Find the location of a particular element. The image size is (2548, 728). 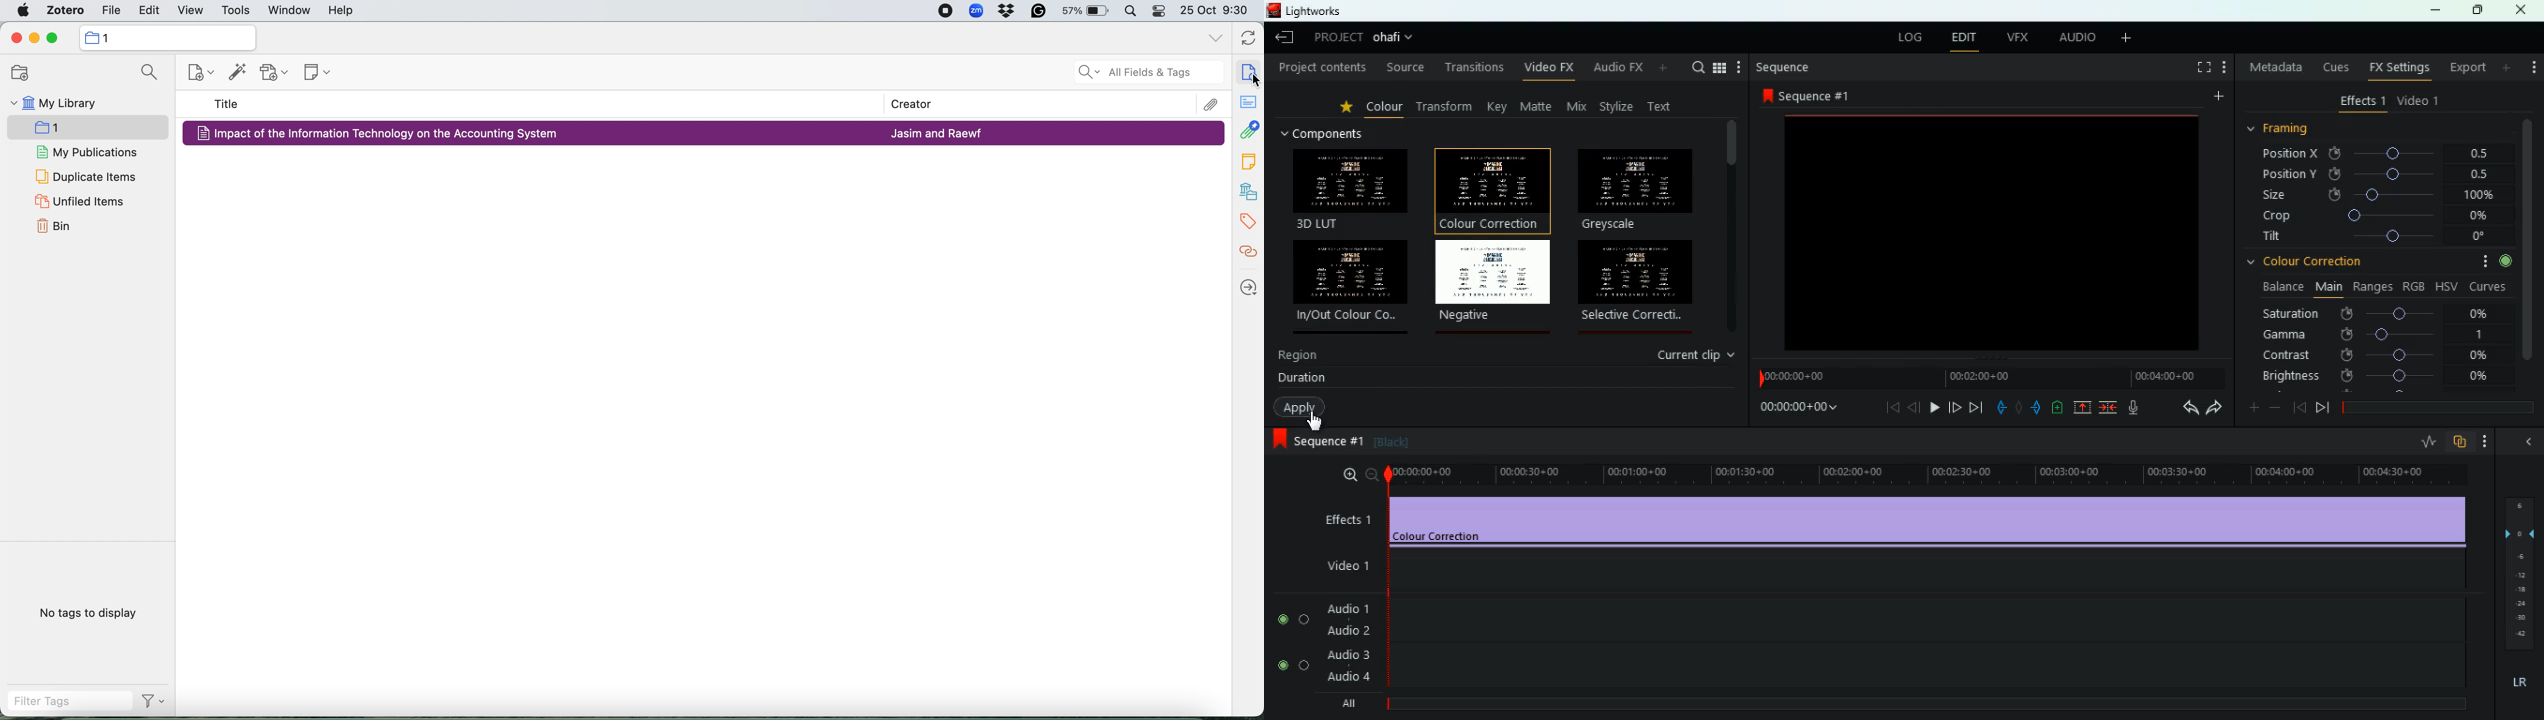

minimise is located at coordinates (34, 37).